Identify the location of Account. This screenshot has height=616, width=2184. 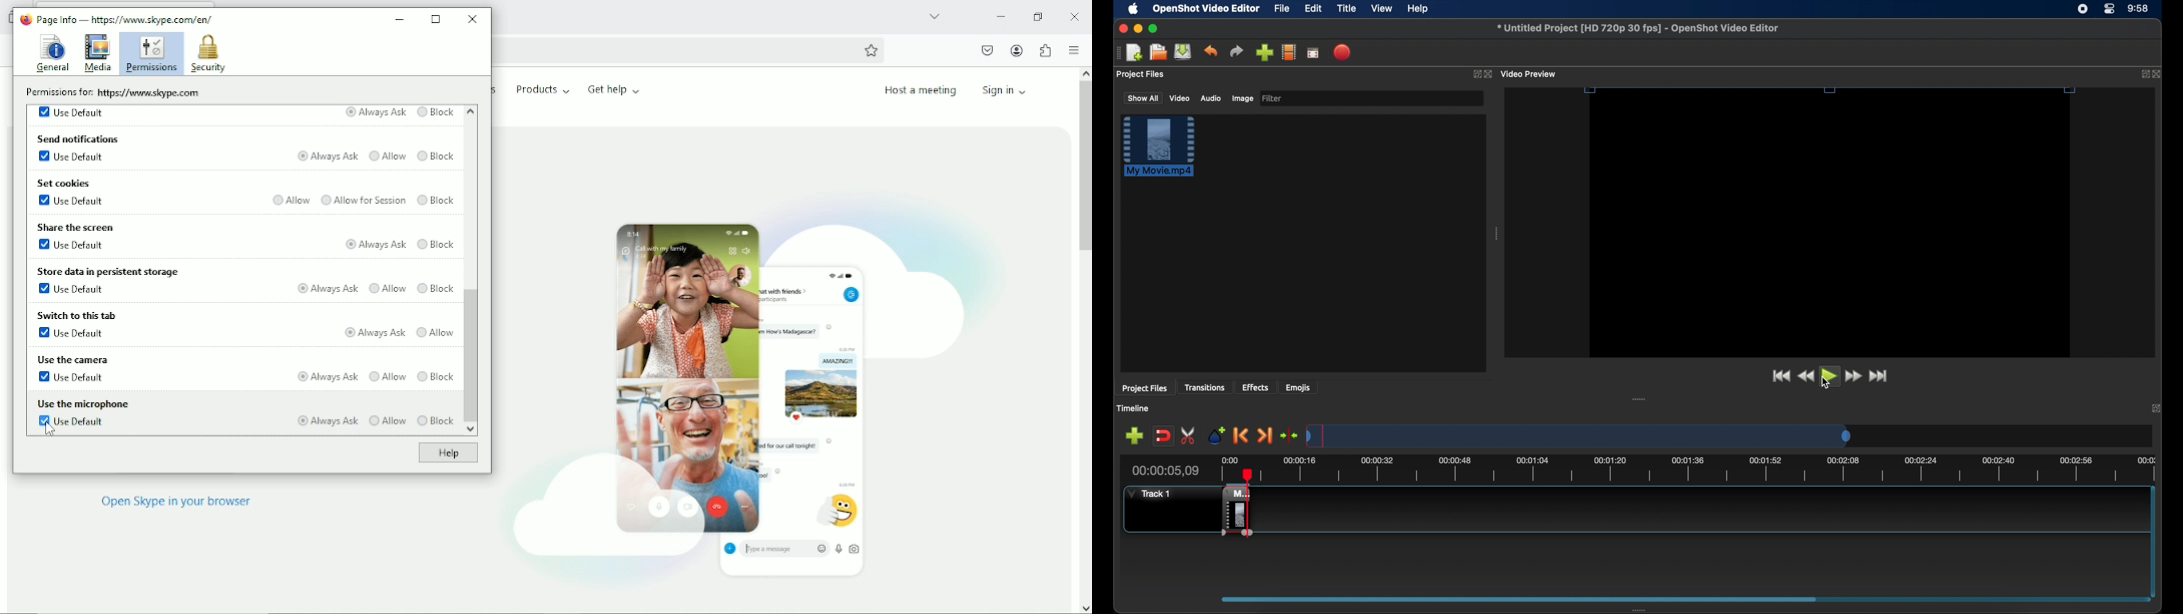
(1017, 51).